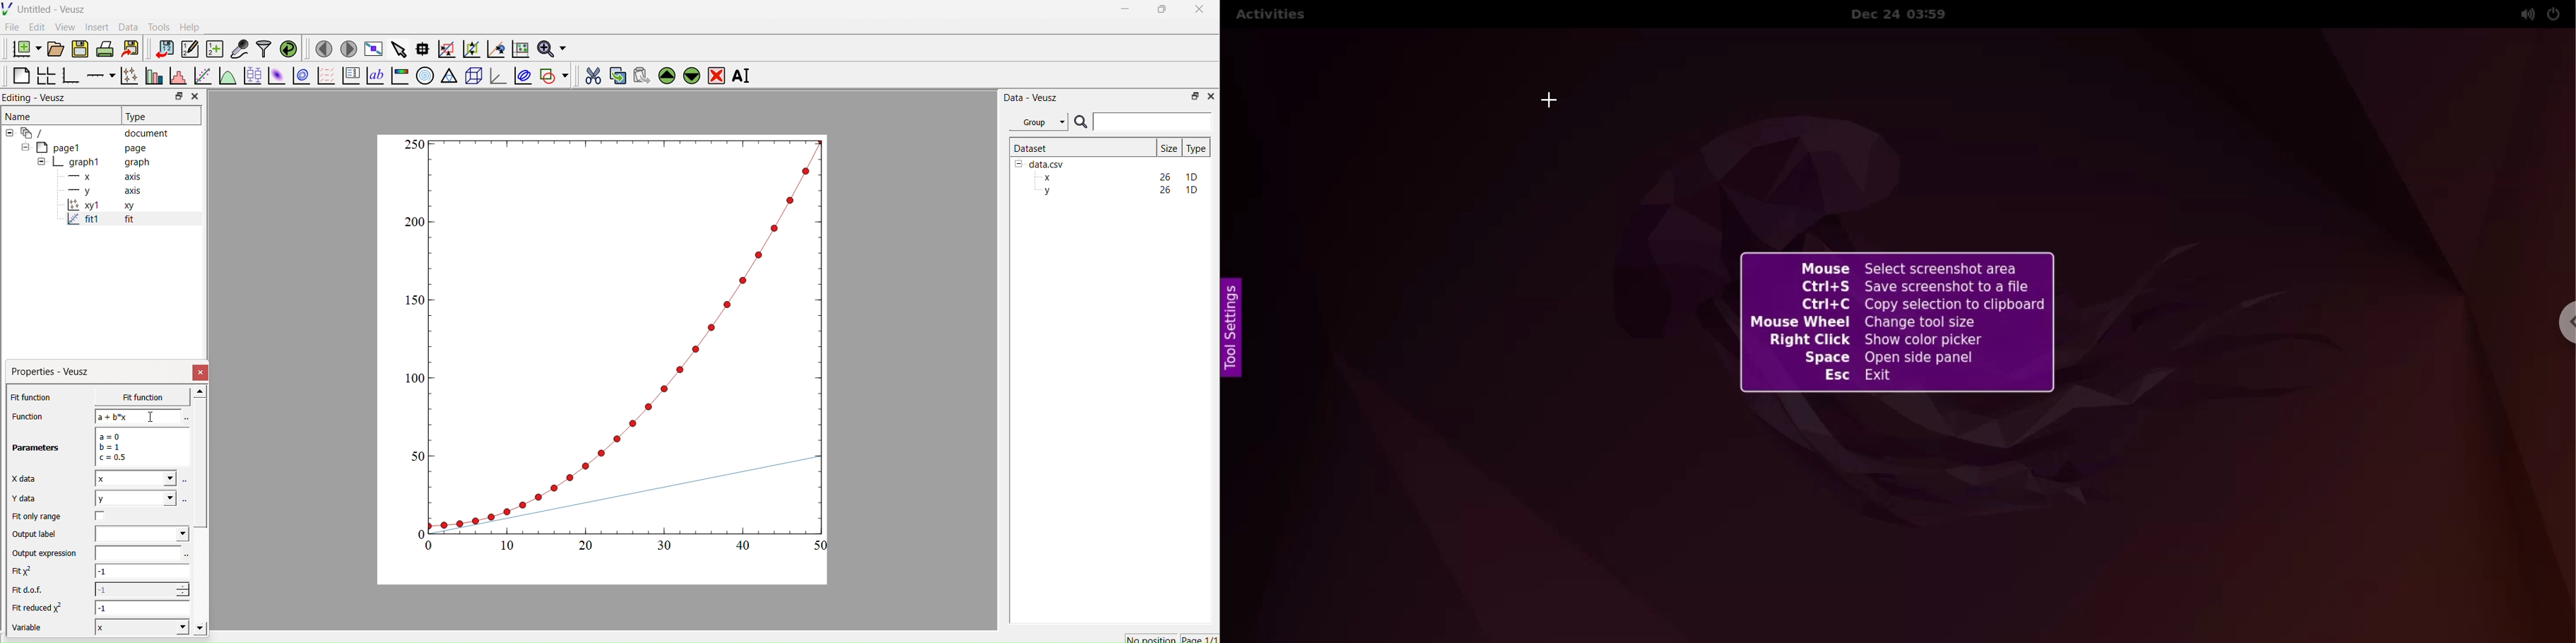 This screenshot has width=2576, height=644. Describe the element at coordinates (1269, 15) in the screenshot. I see `Activities` at that location.